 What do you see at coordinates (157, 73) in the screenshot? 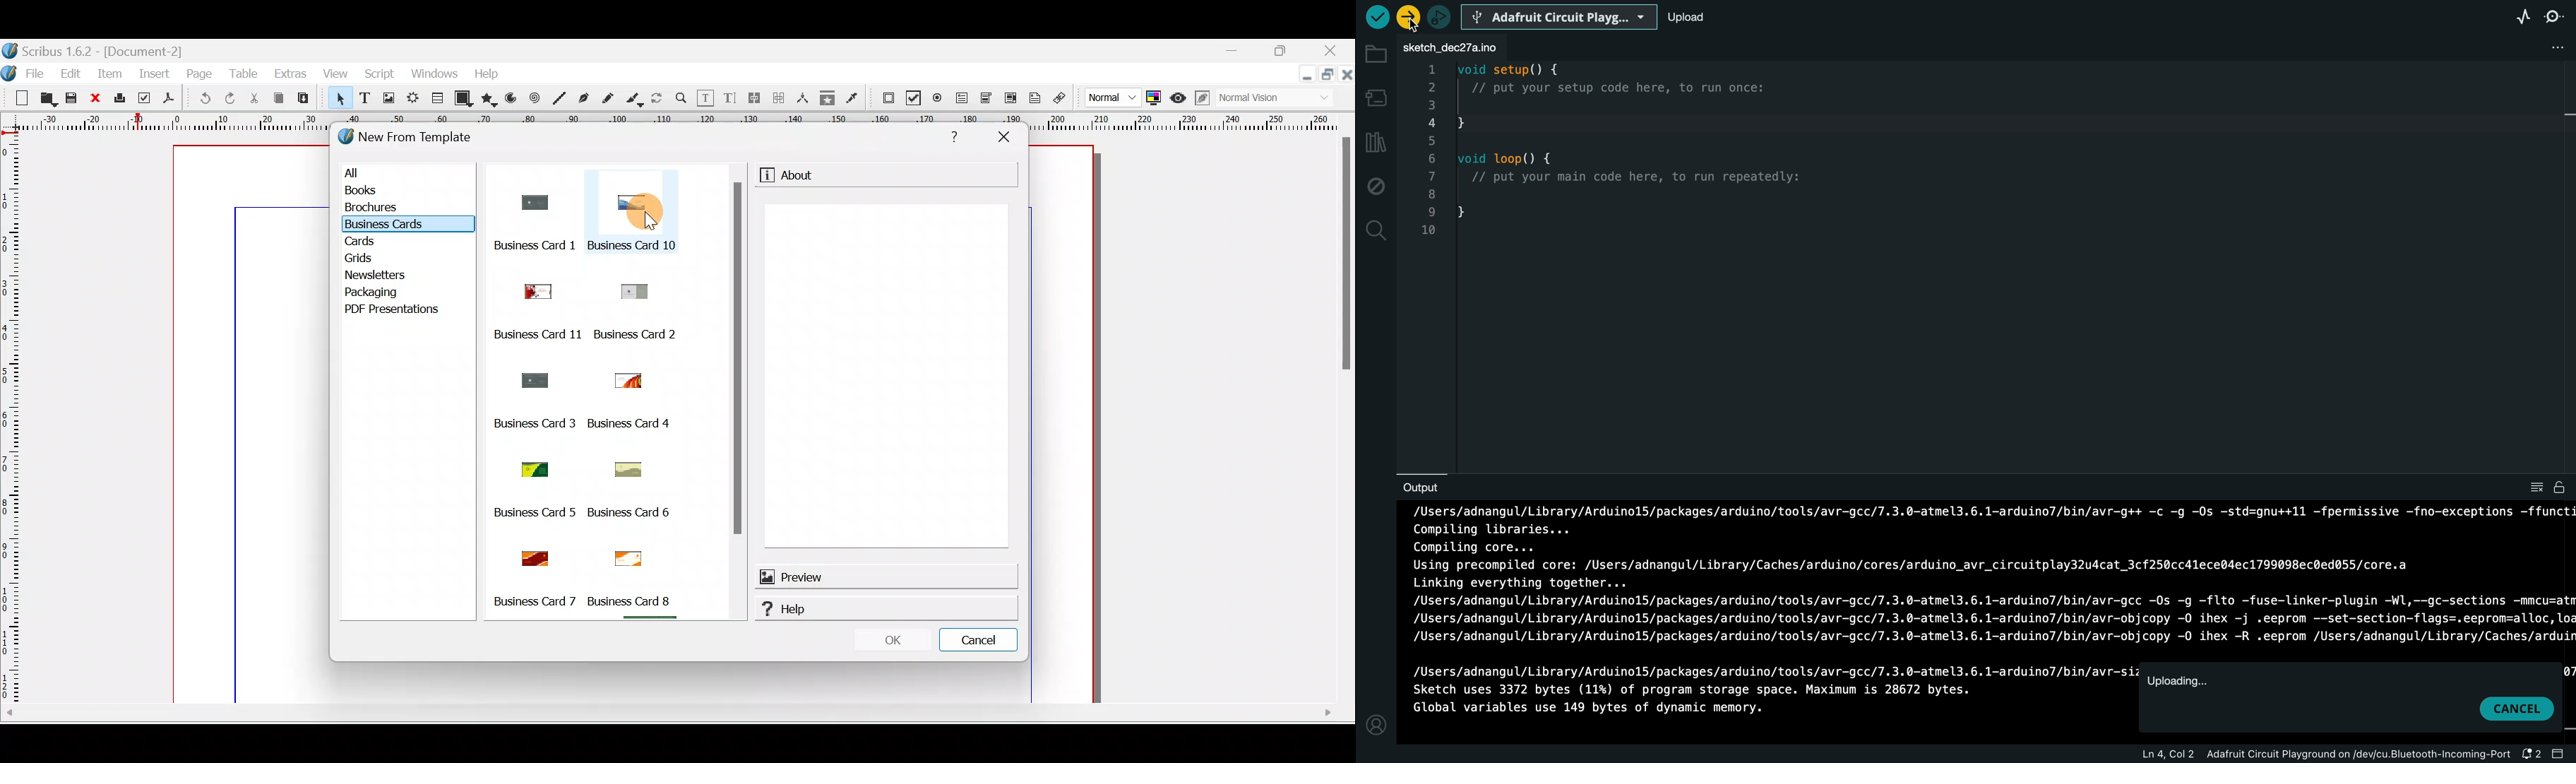
I see `Insert` at bounding box center [157, 73].